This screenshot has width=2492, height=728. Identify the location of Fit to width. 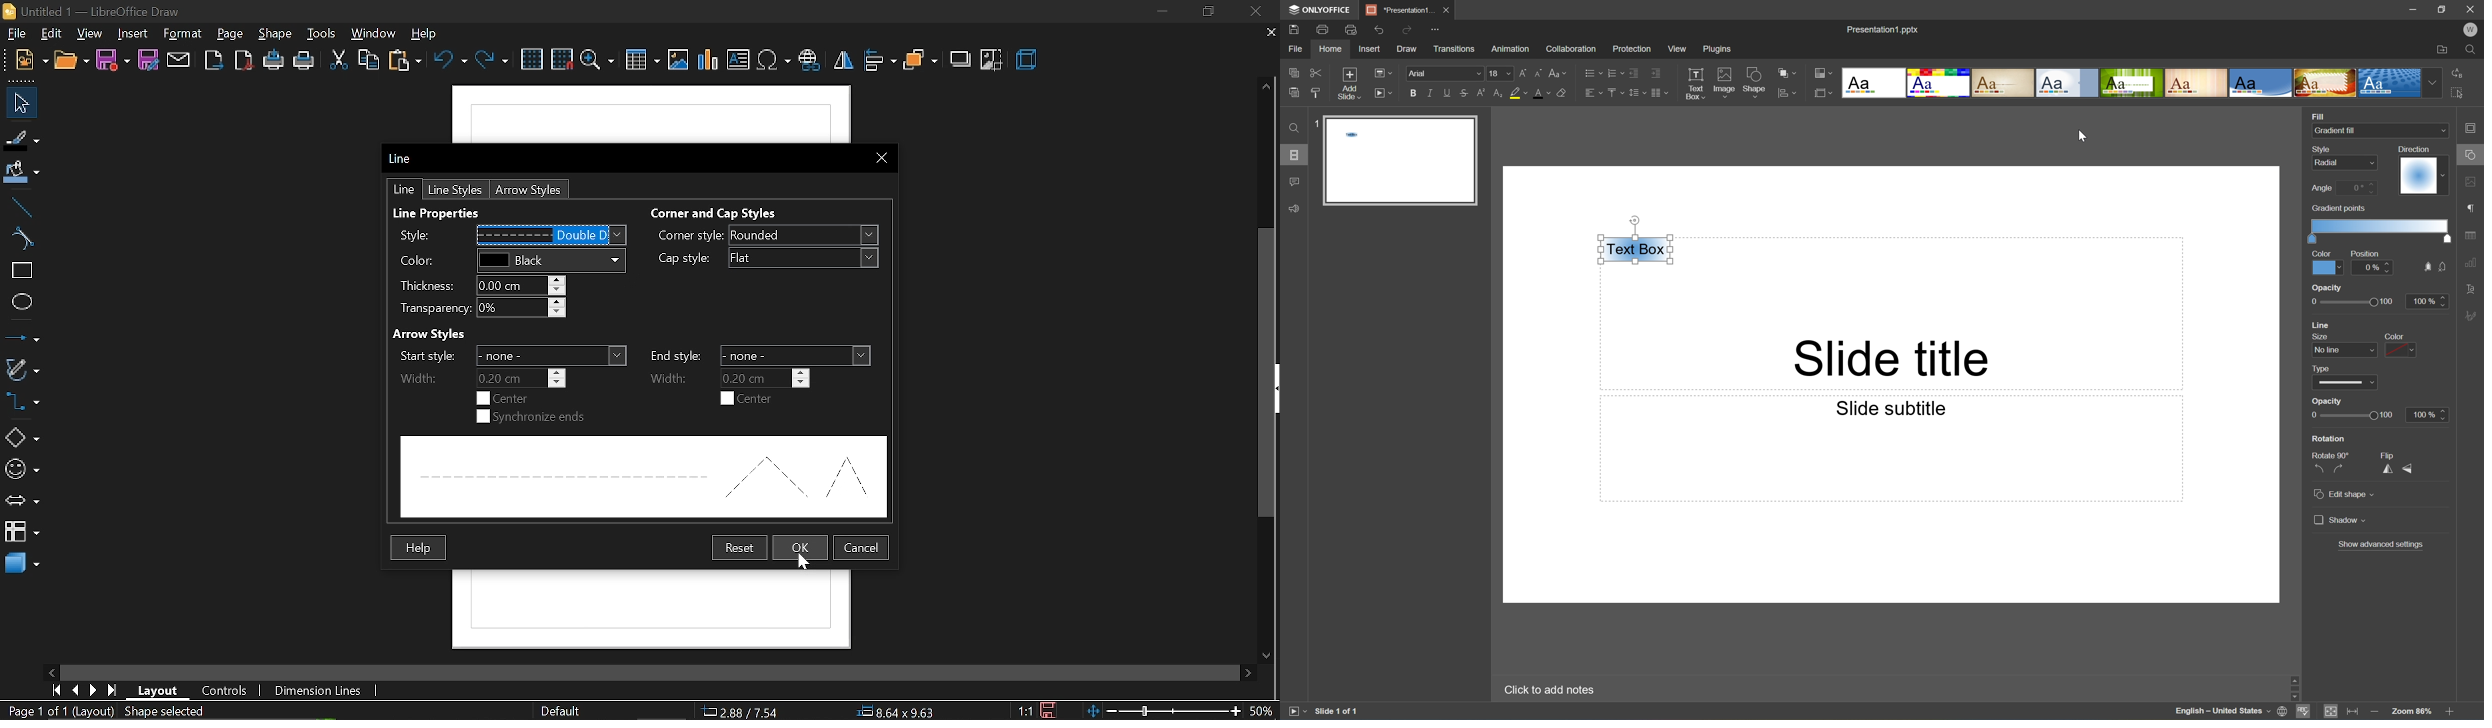
(2353, 711).